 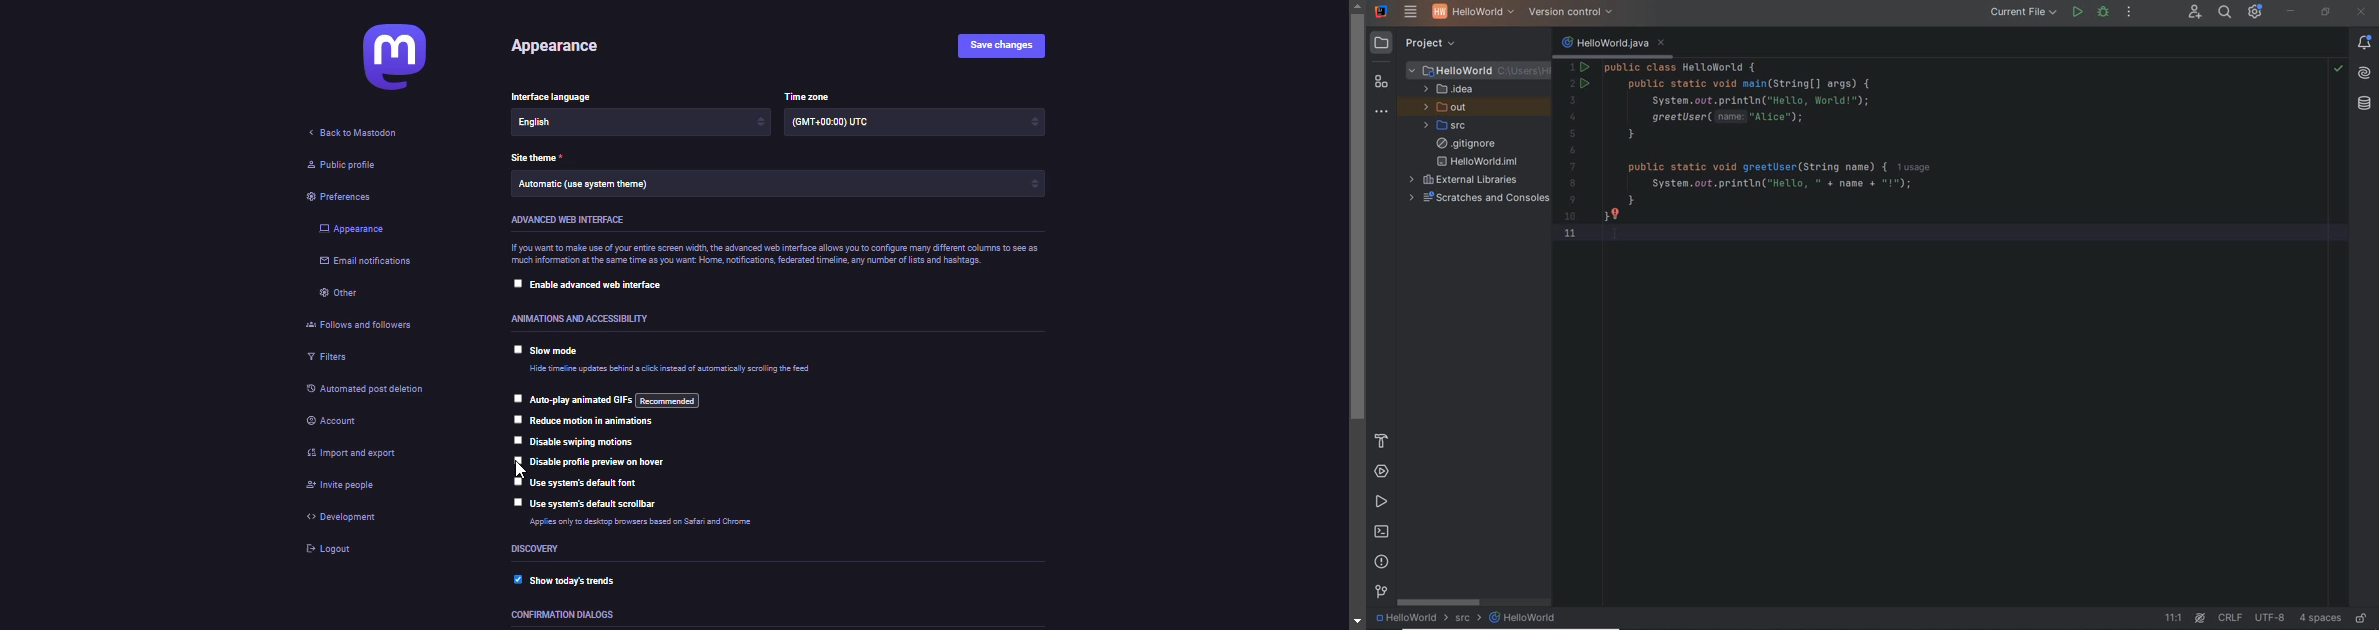 What do you see at coordinates (349, 133) in the screenshot?
I see `back to mastodon` at bounding box center [349, 133].